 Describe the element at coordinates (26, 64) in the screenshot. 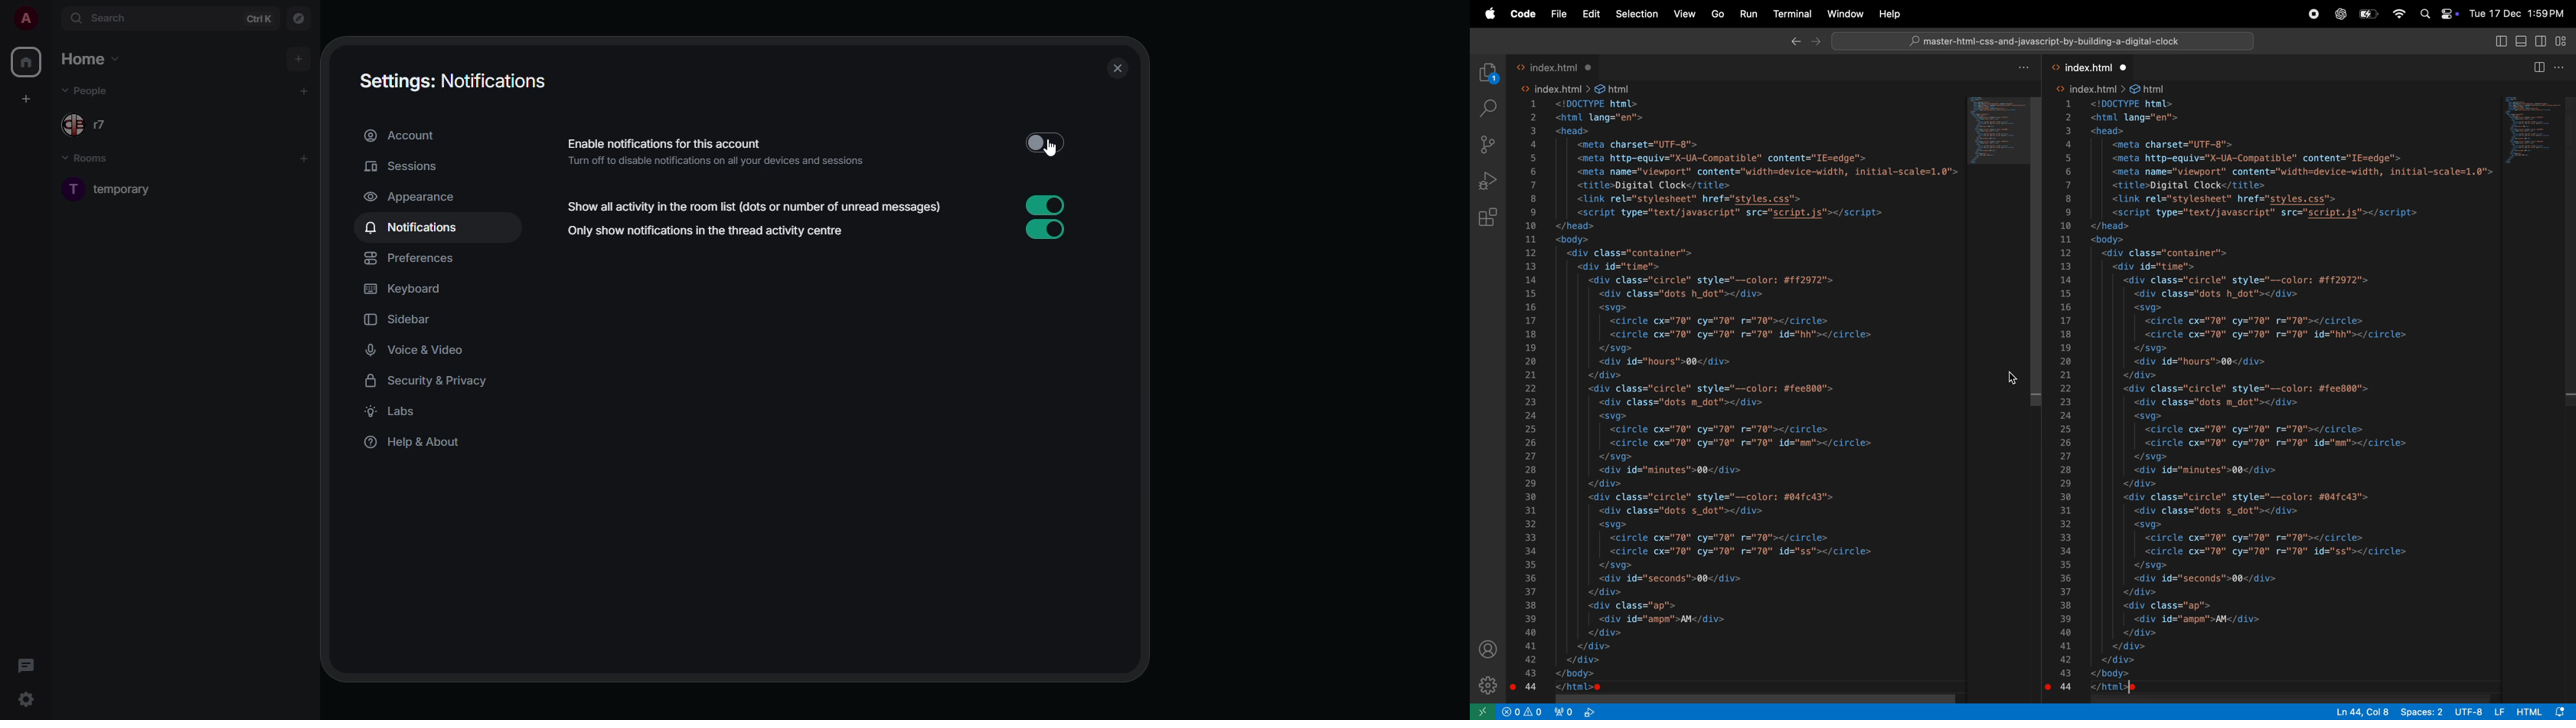

I see `home` at that location.